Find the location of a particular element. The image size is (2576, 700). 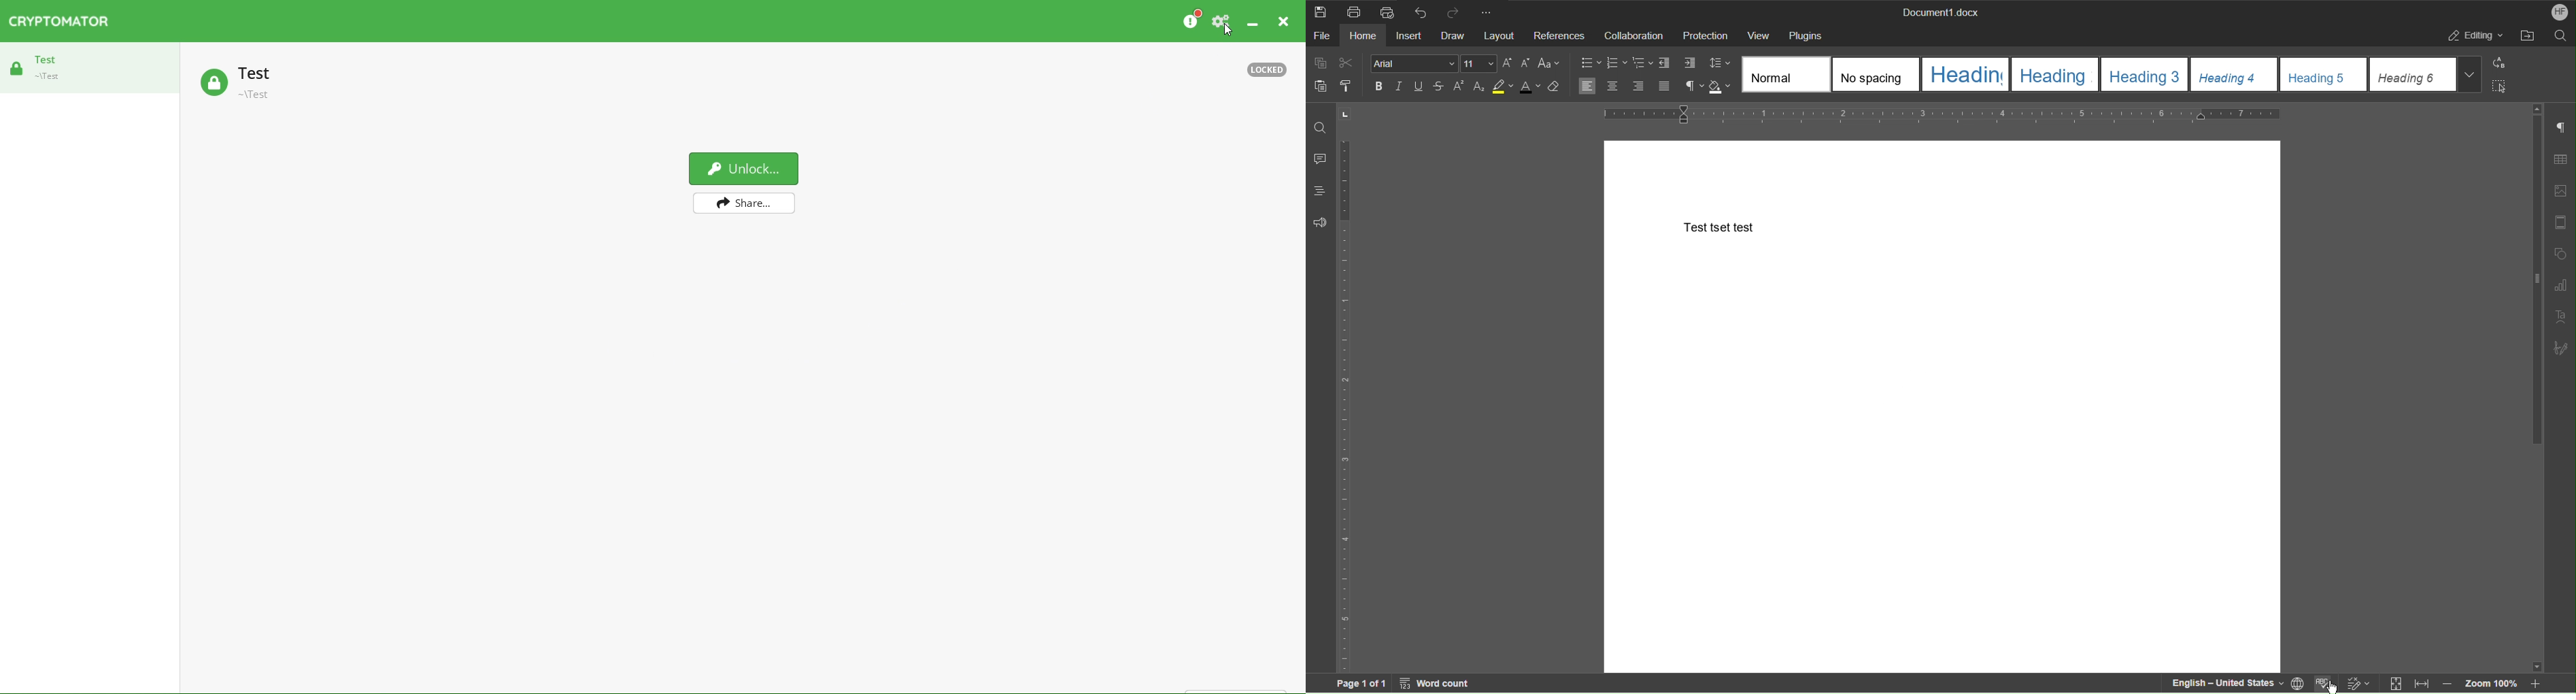

Text Color is located at coordinates (1529, 88).